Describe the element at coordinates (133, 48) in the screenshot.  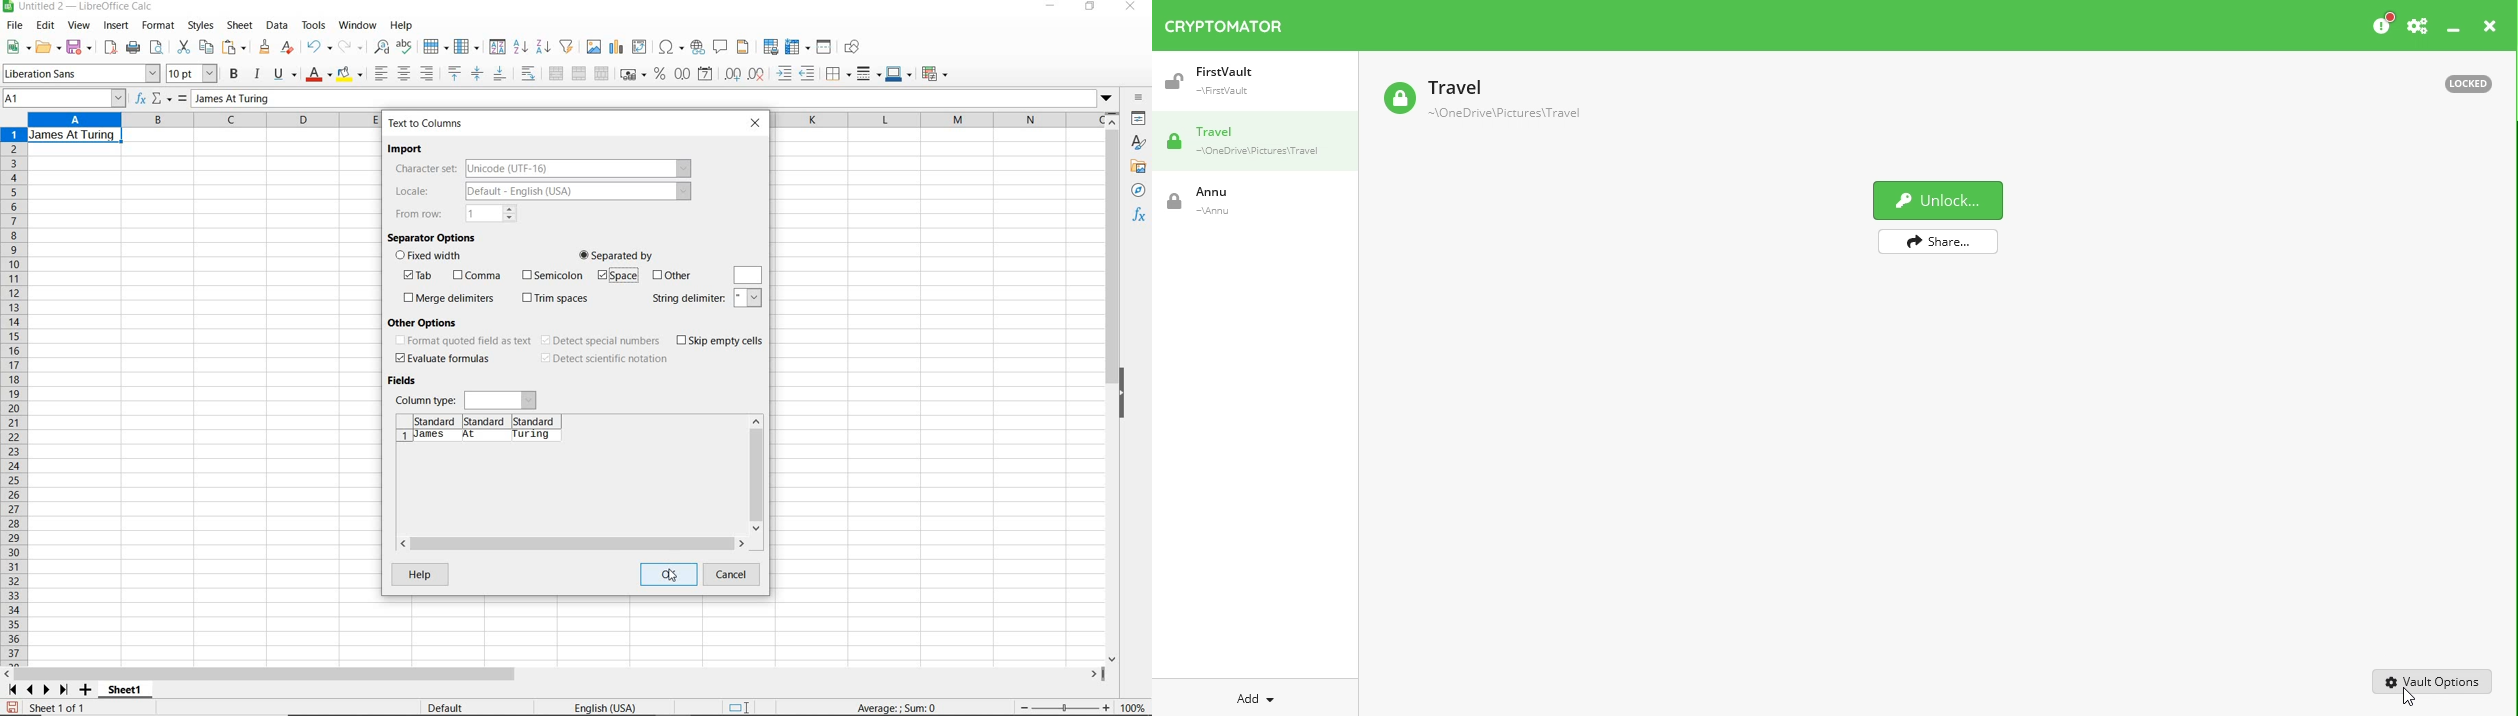
I see `print` at that location.